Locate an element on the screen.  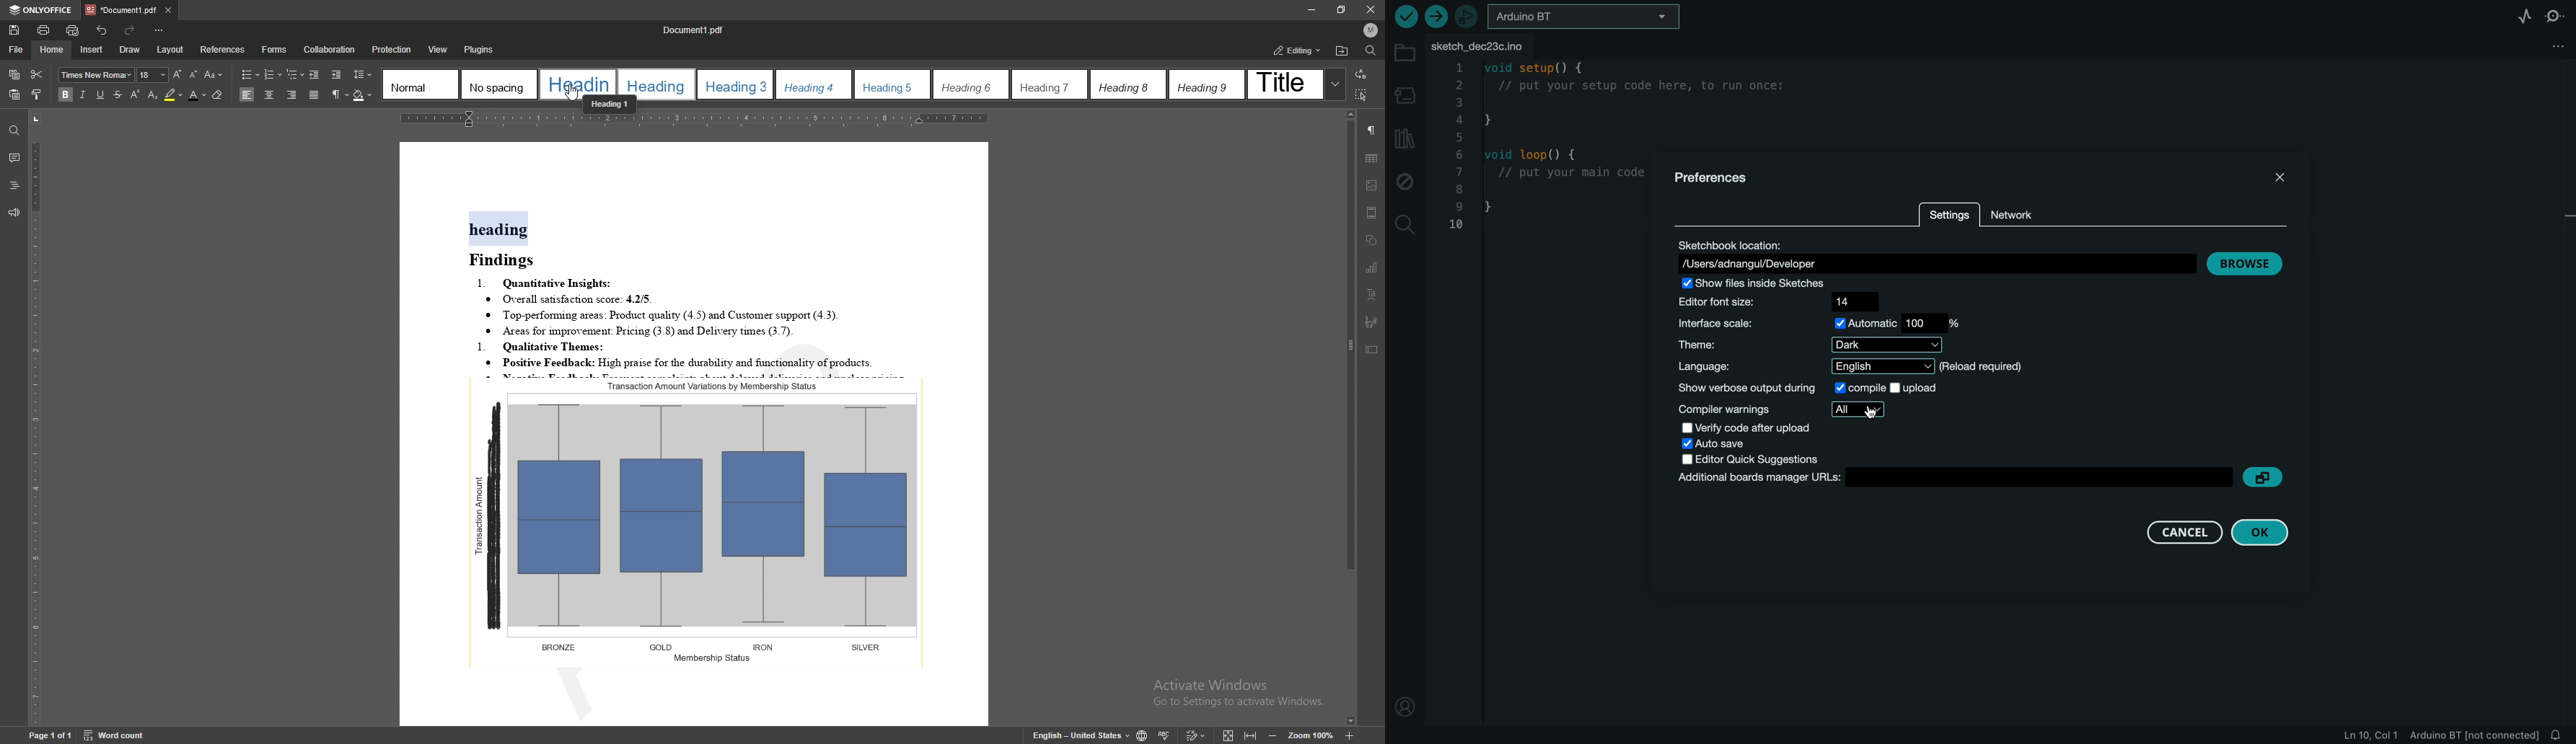
verify code is located at coordinates (1743, 428).